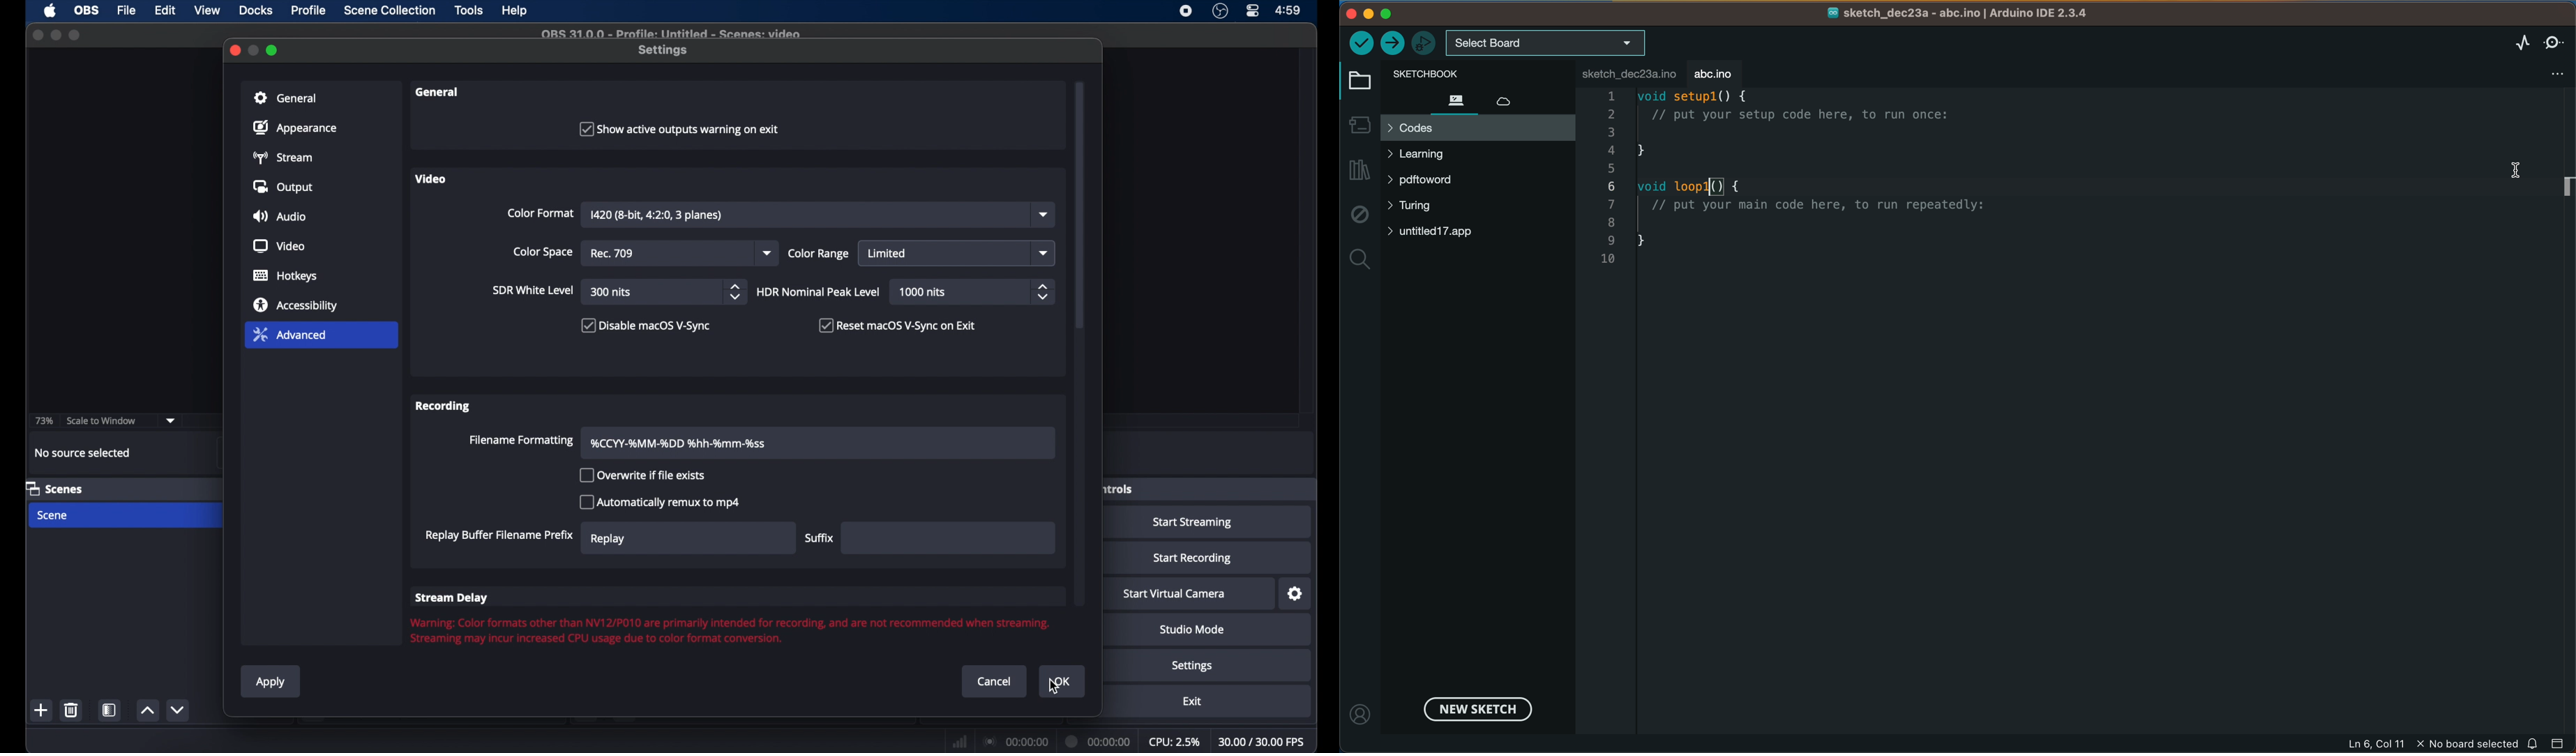  I want to click on scene collection, so click(389, 10).